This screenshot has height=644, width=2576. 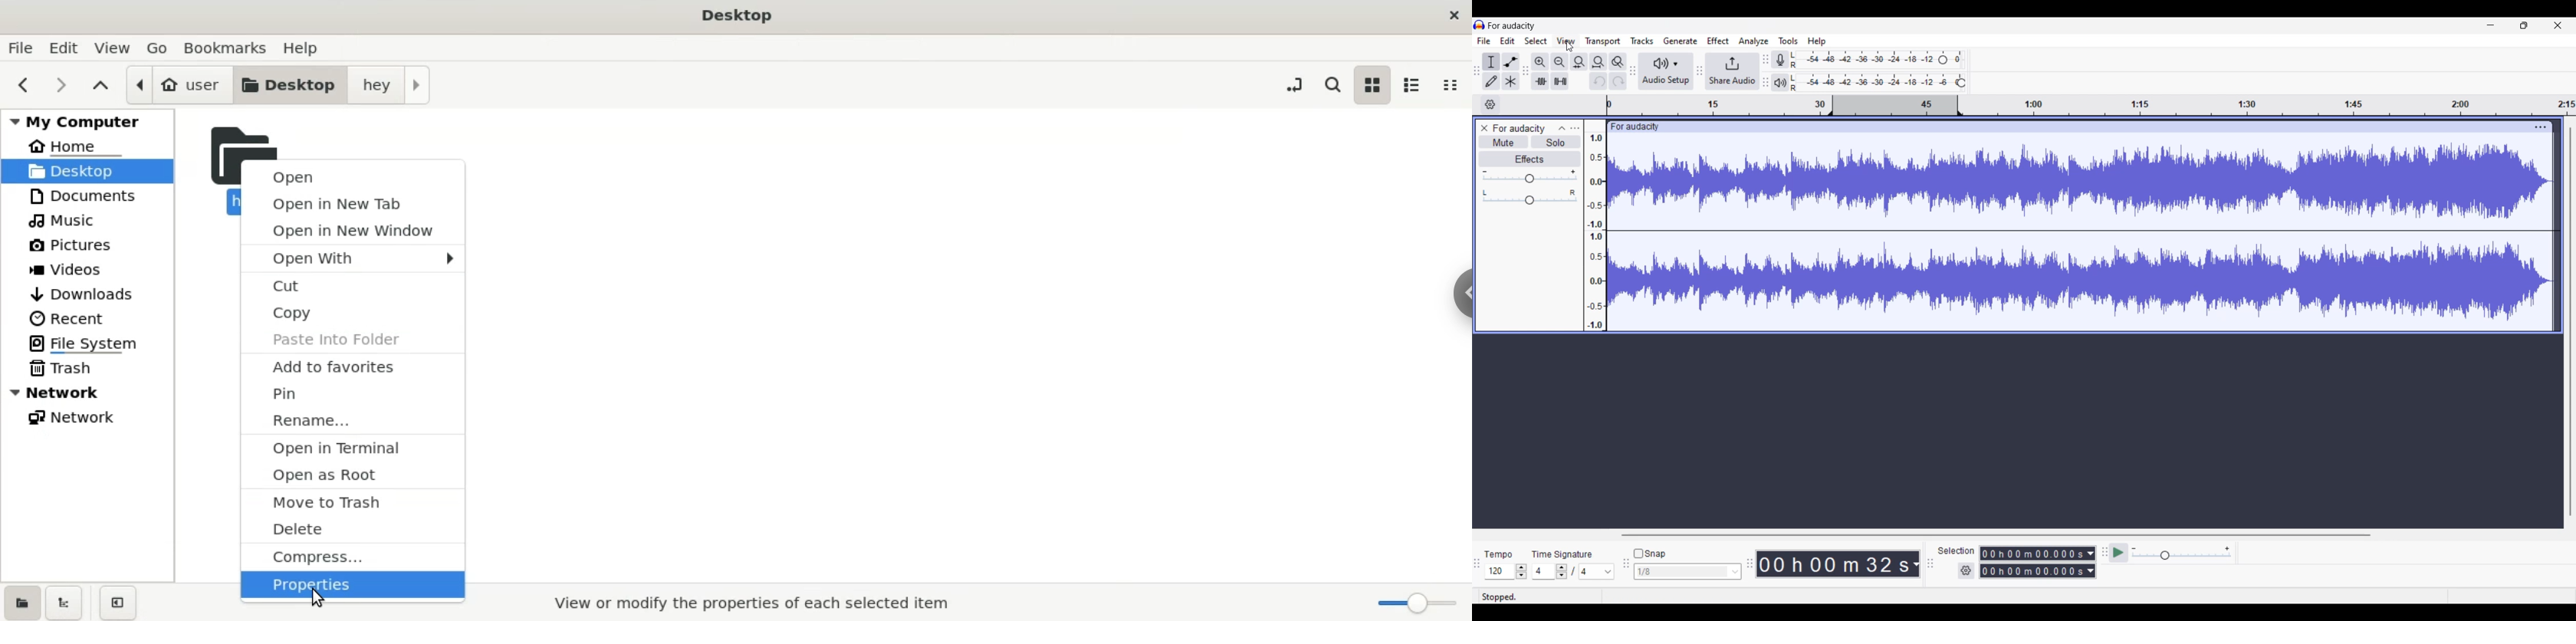 What do you see at coordinates (356, 260) in the screenshot?
I see `open with` at bounding box center [356, 260].